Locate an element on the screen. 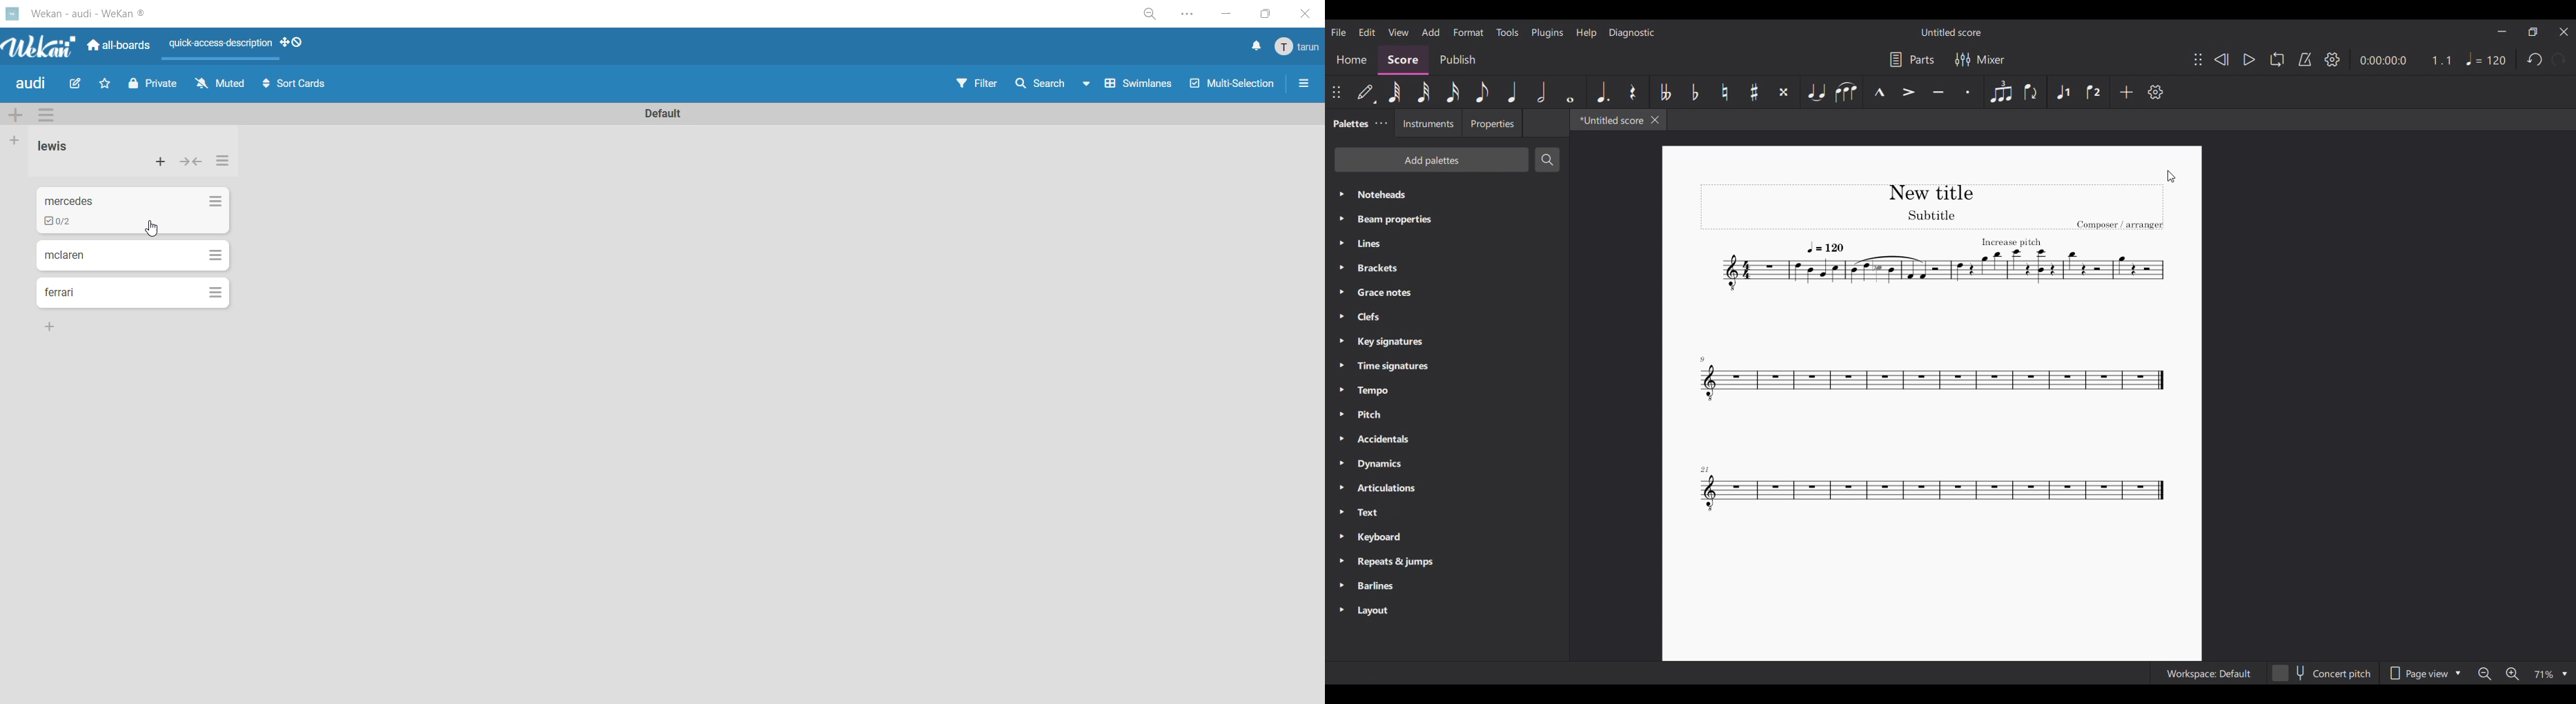 Image resolution: width=2576 pixels, height=728 pixels. cards is located at coordinates (135, 255).